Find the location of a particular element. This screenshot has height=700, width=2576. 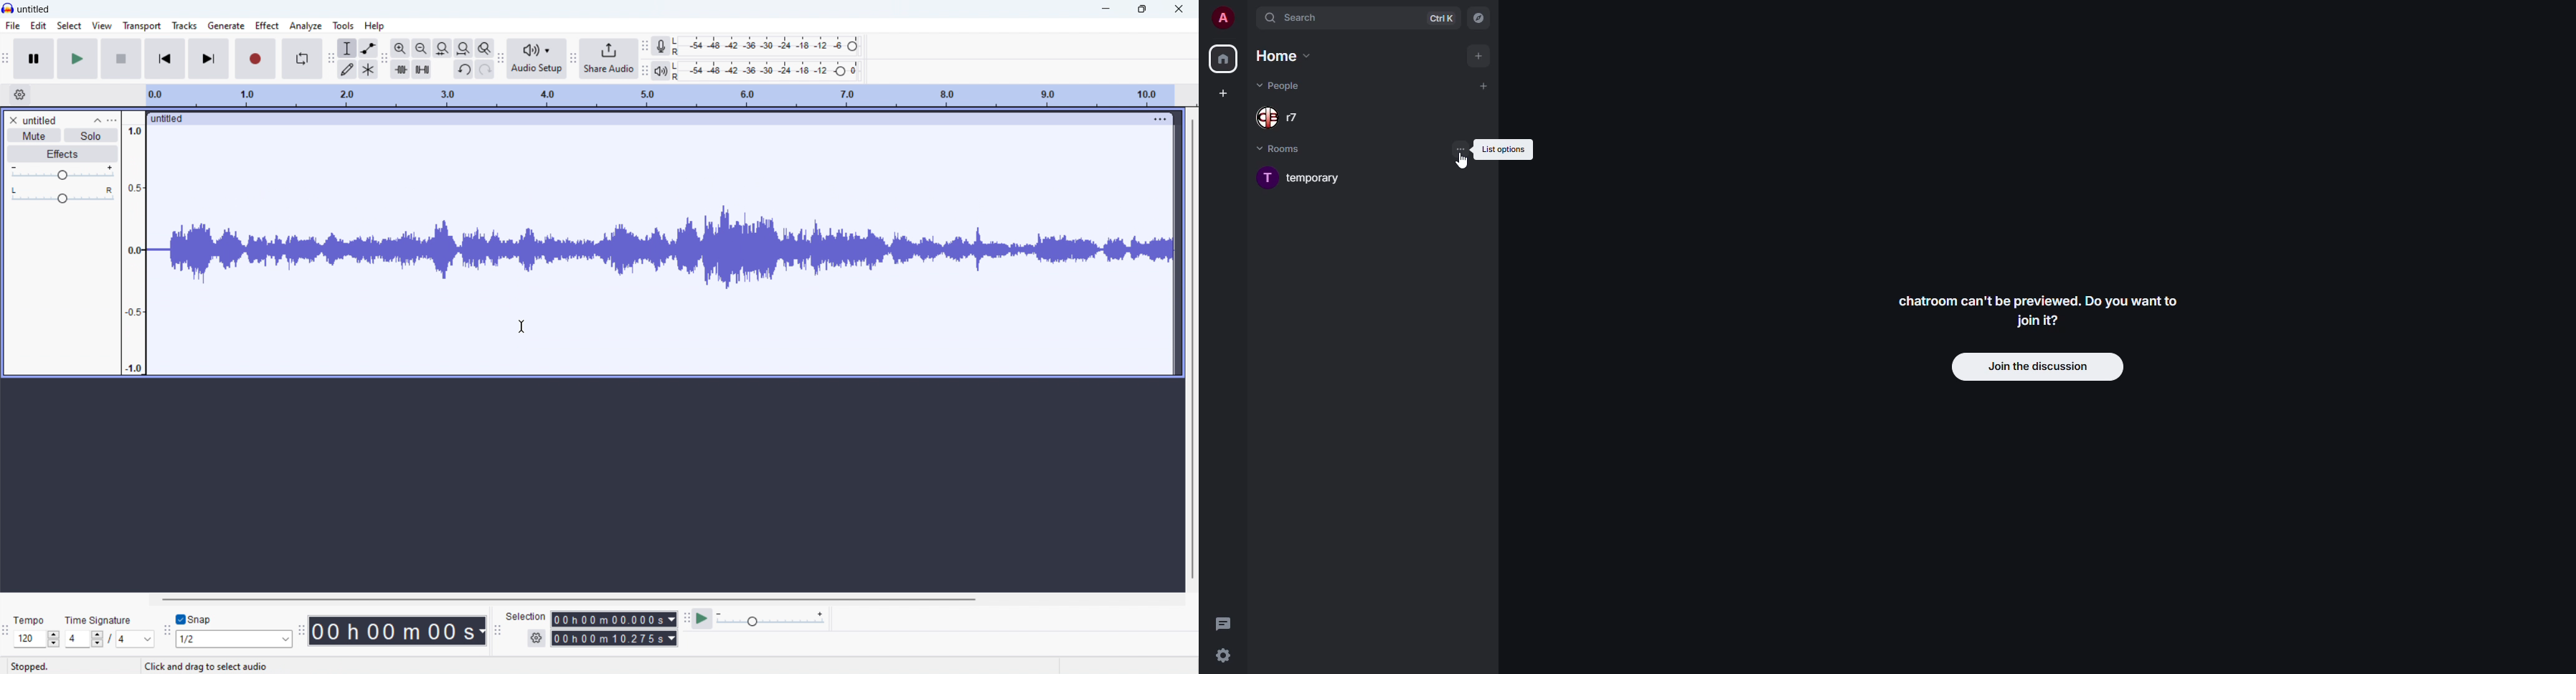

zoom out is located at coordinates (421, 48).